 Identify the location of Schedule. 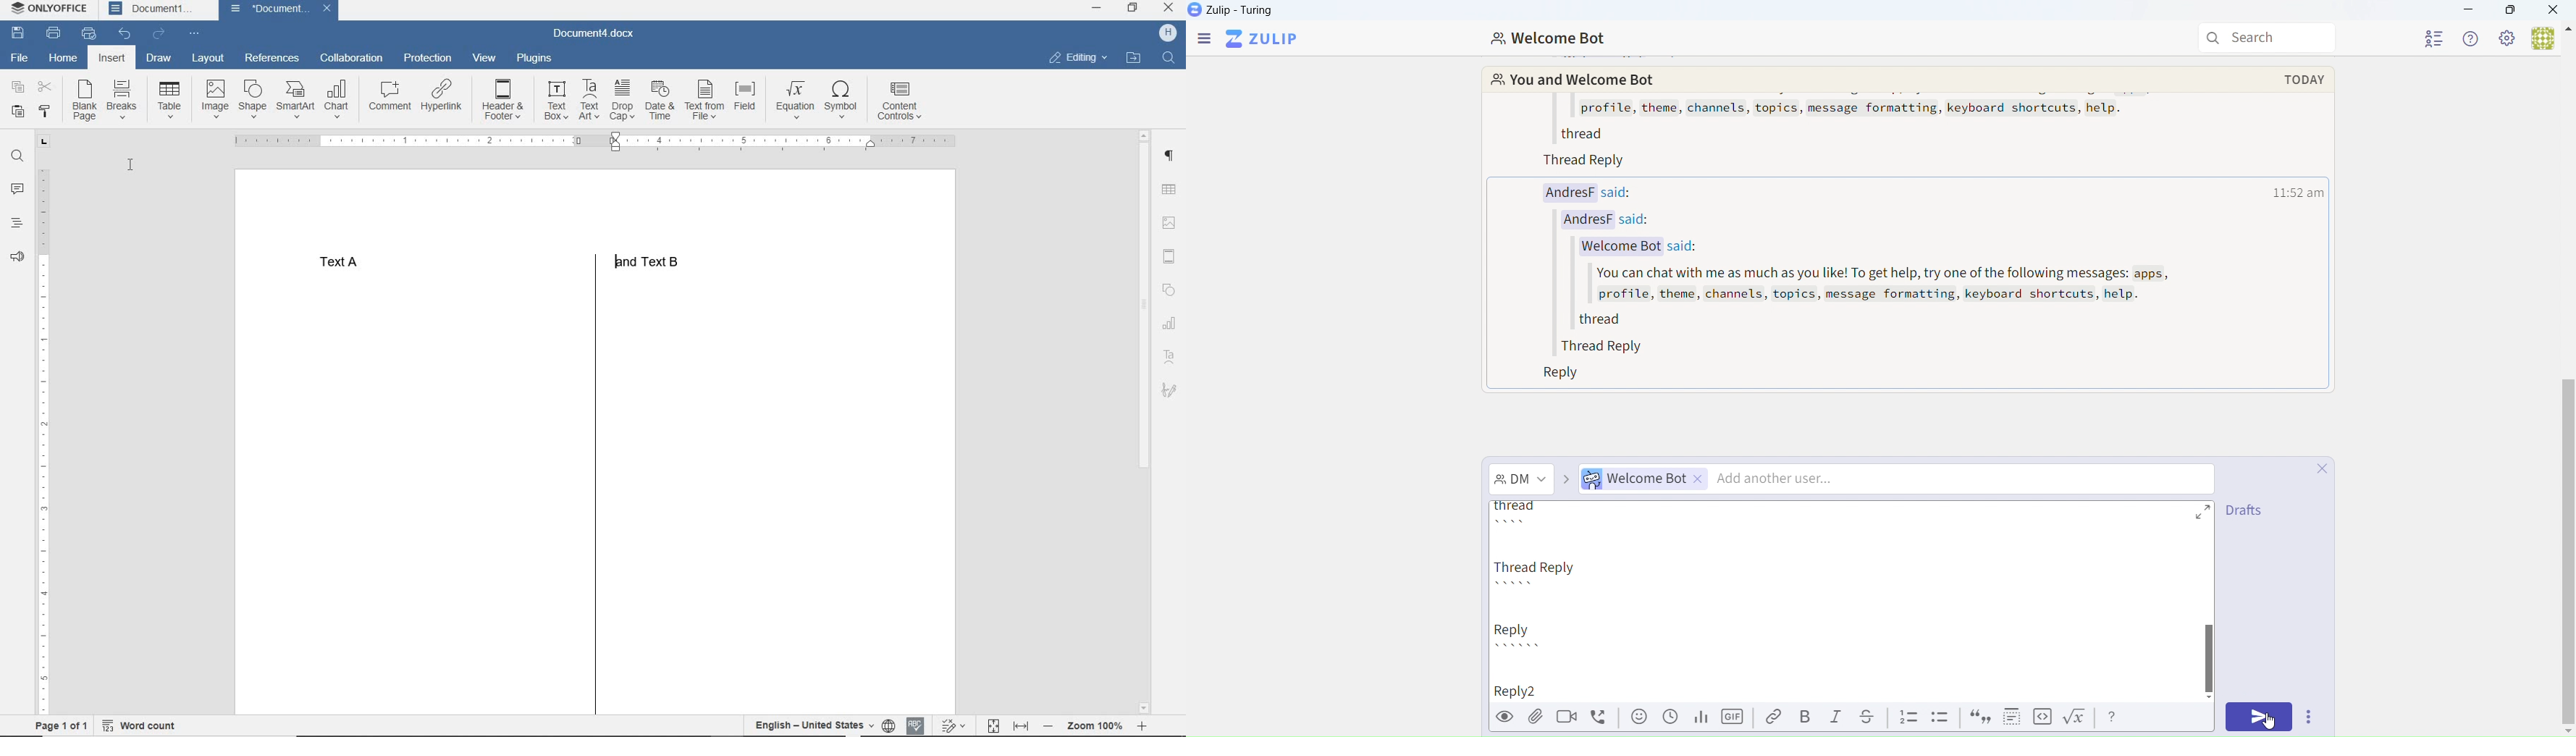
(1670, 719).